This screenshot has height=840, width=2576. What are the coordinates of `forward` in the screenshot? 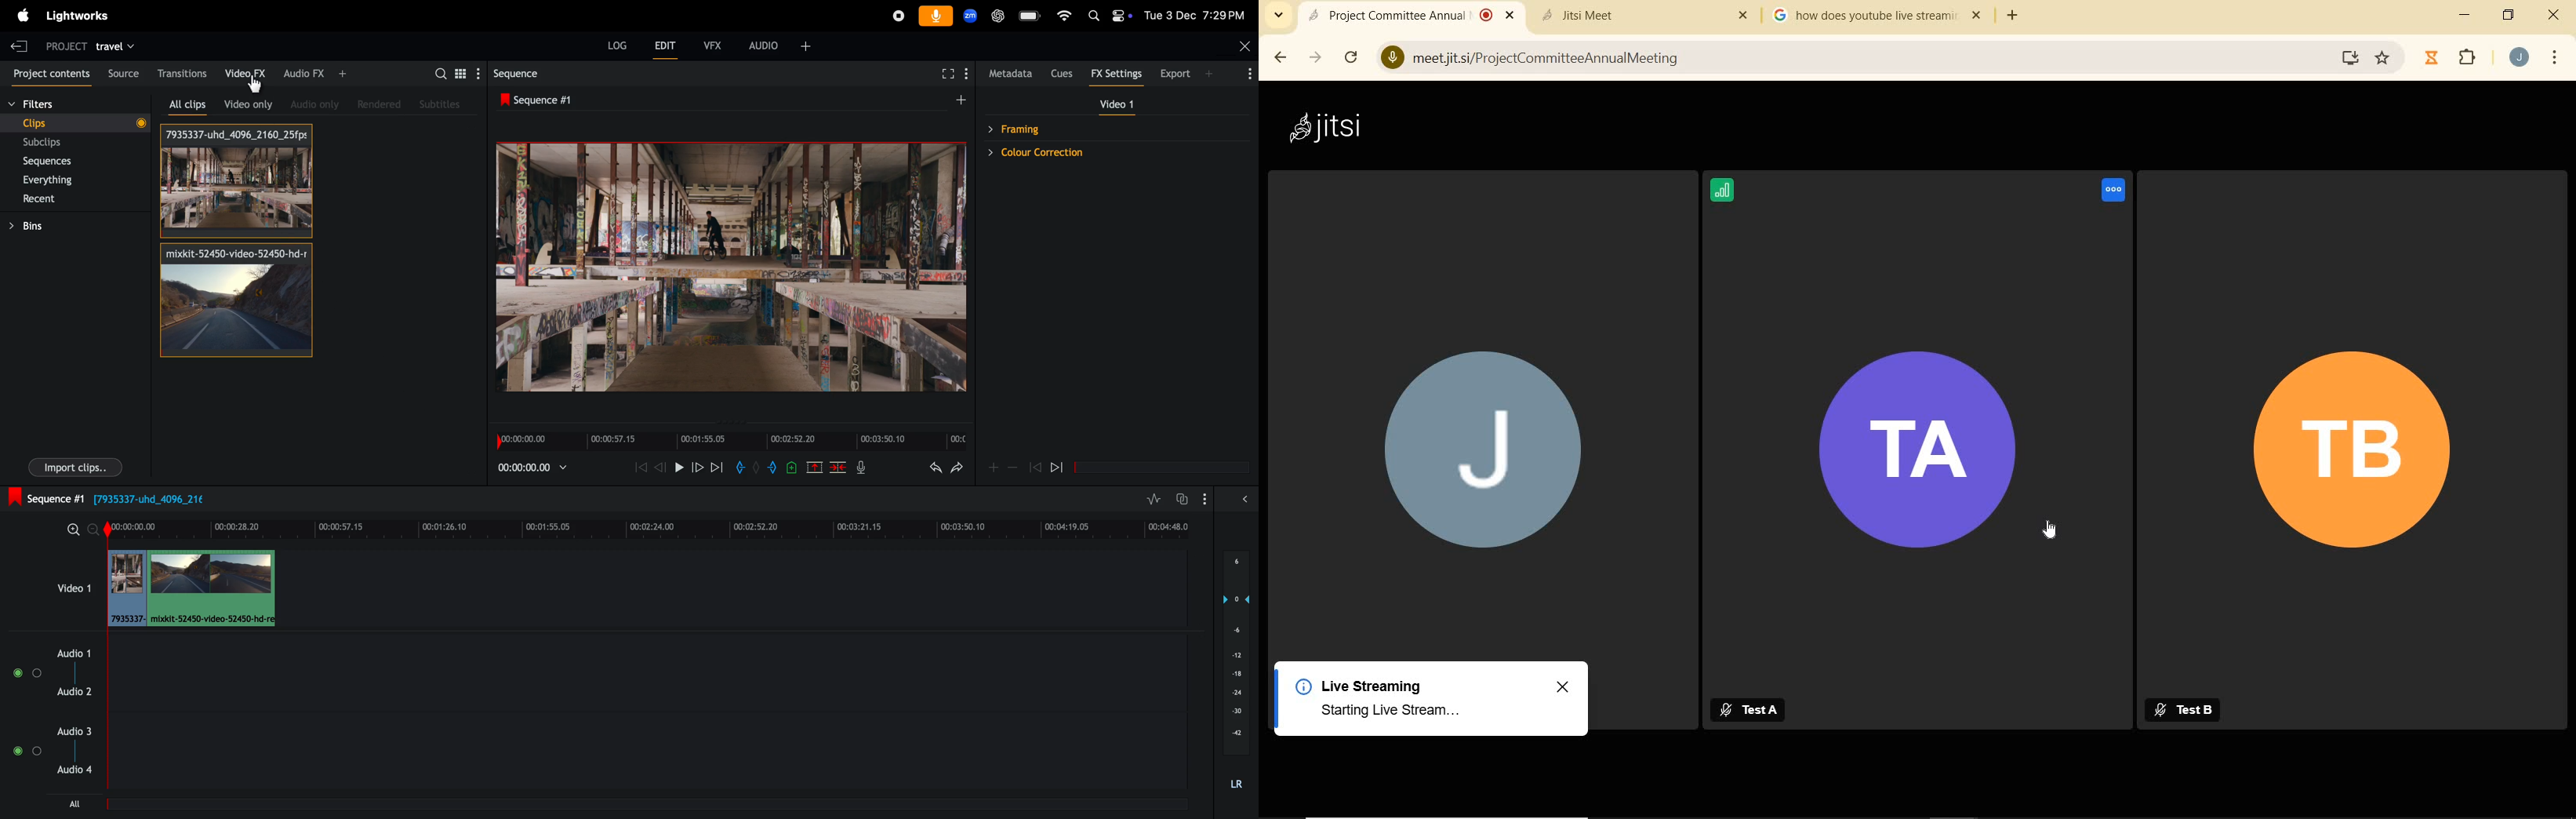 It's located at (1315, 56).